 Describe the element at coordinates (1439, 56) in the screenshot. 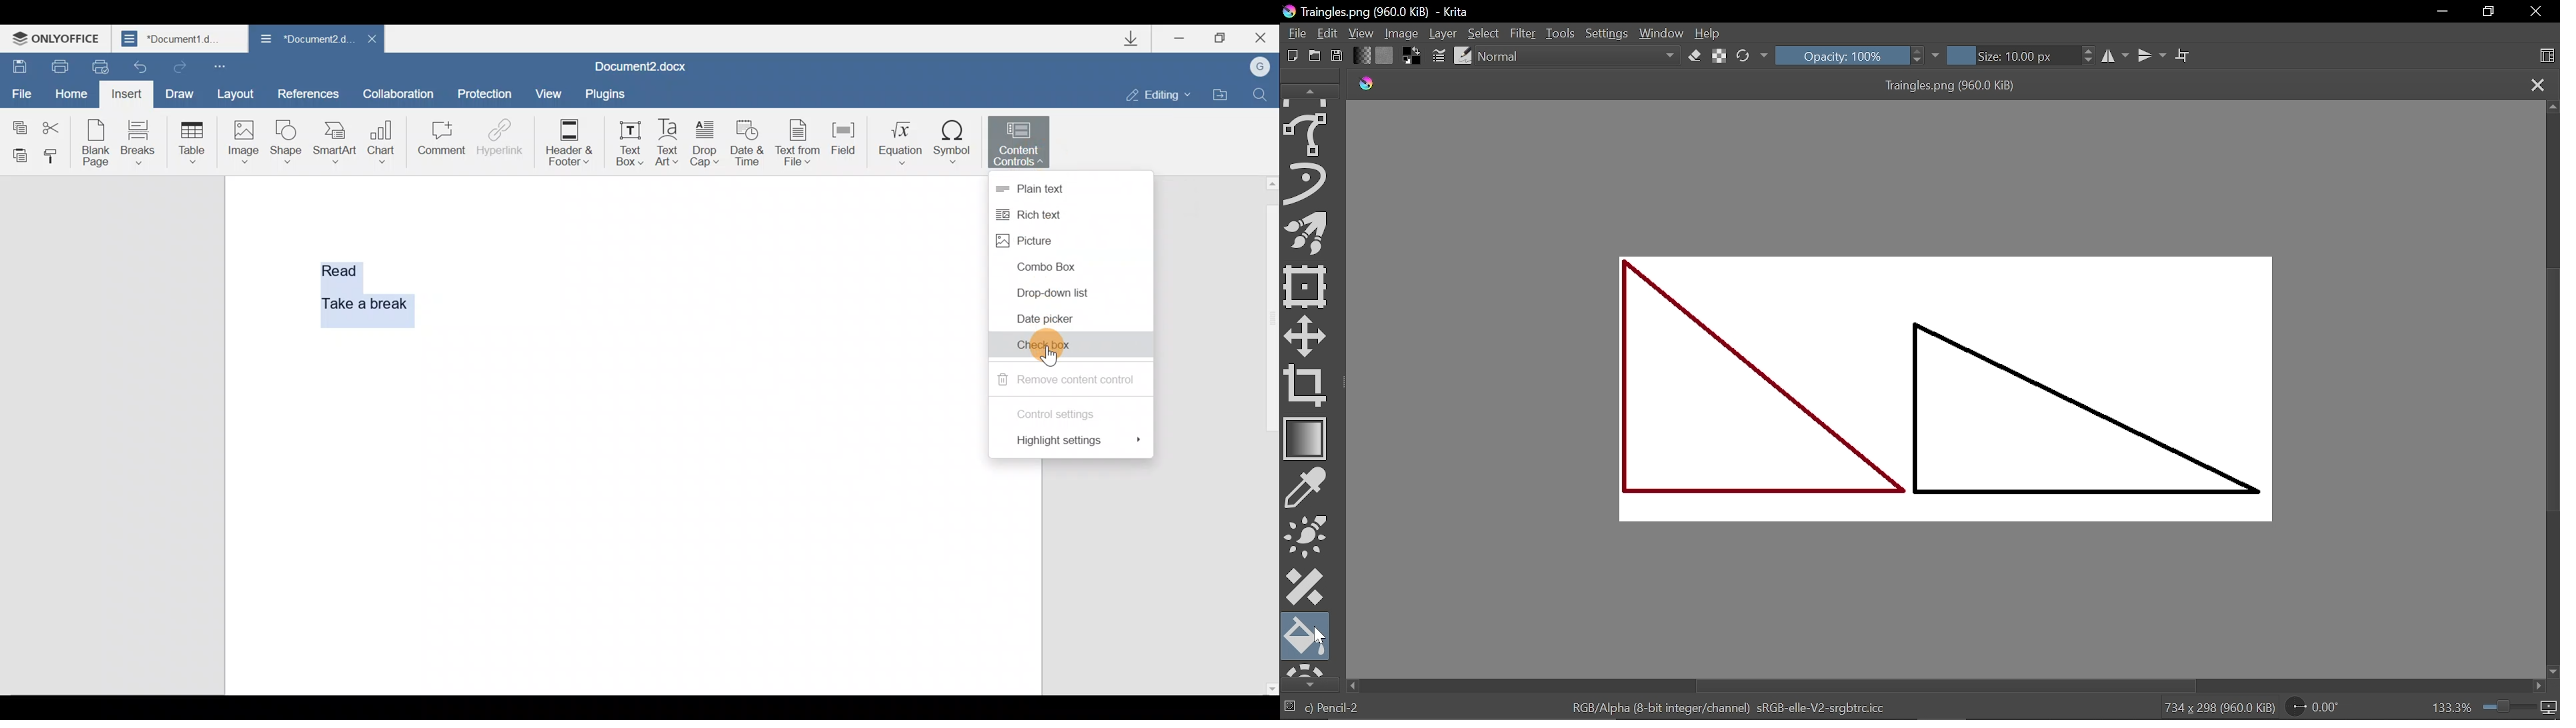

I see `Edit brush settings` at that location.